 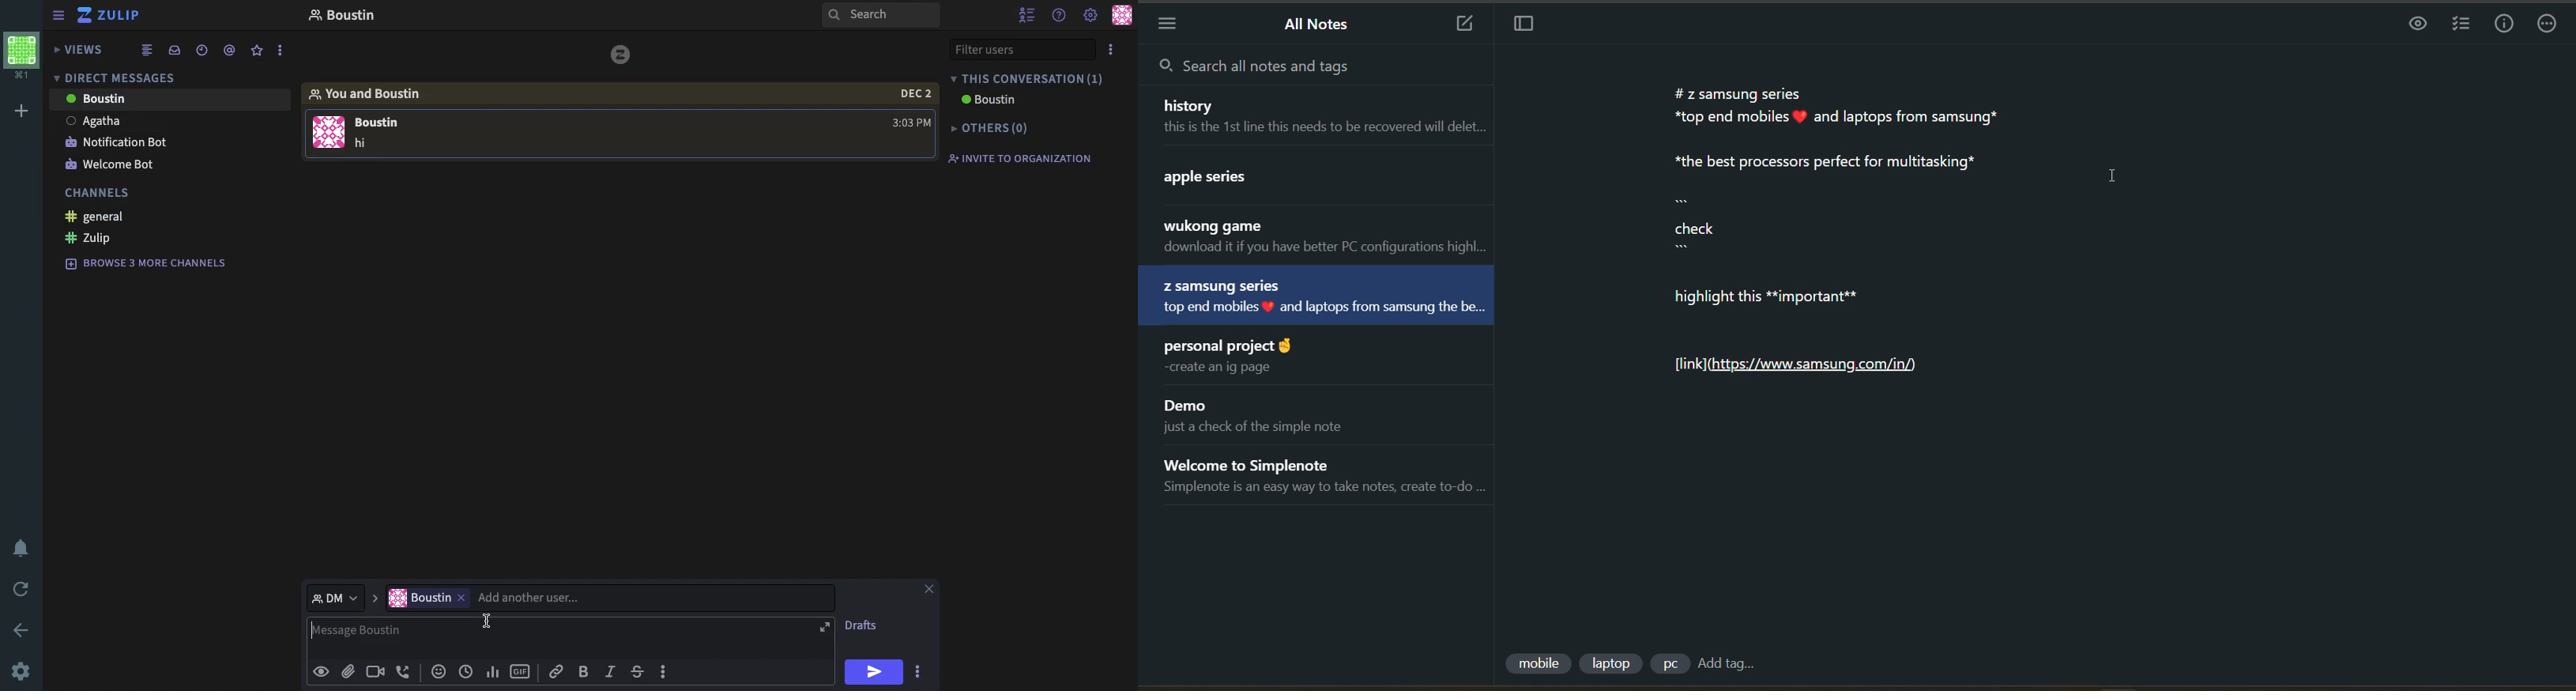 I want to click on back, so click(x=24, y=630).